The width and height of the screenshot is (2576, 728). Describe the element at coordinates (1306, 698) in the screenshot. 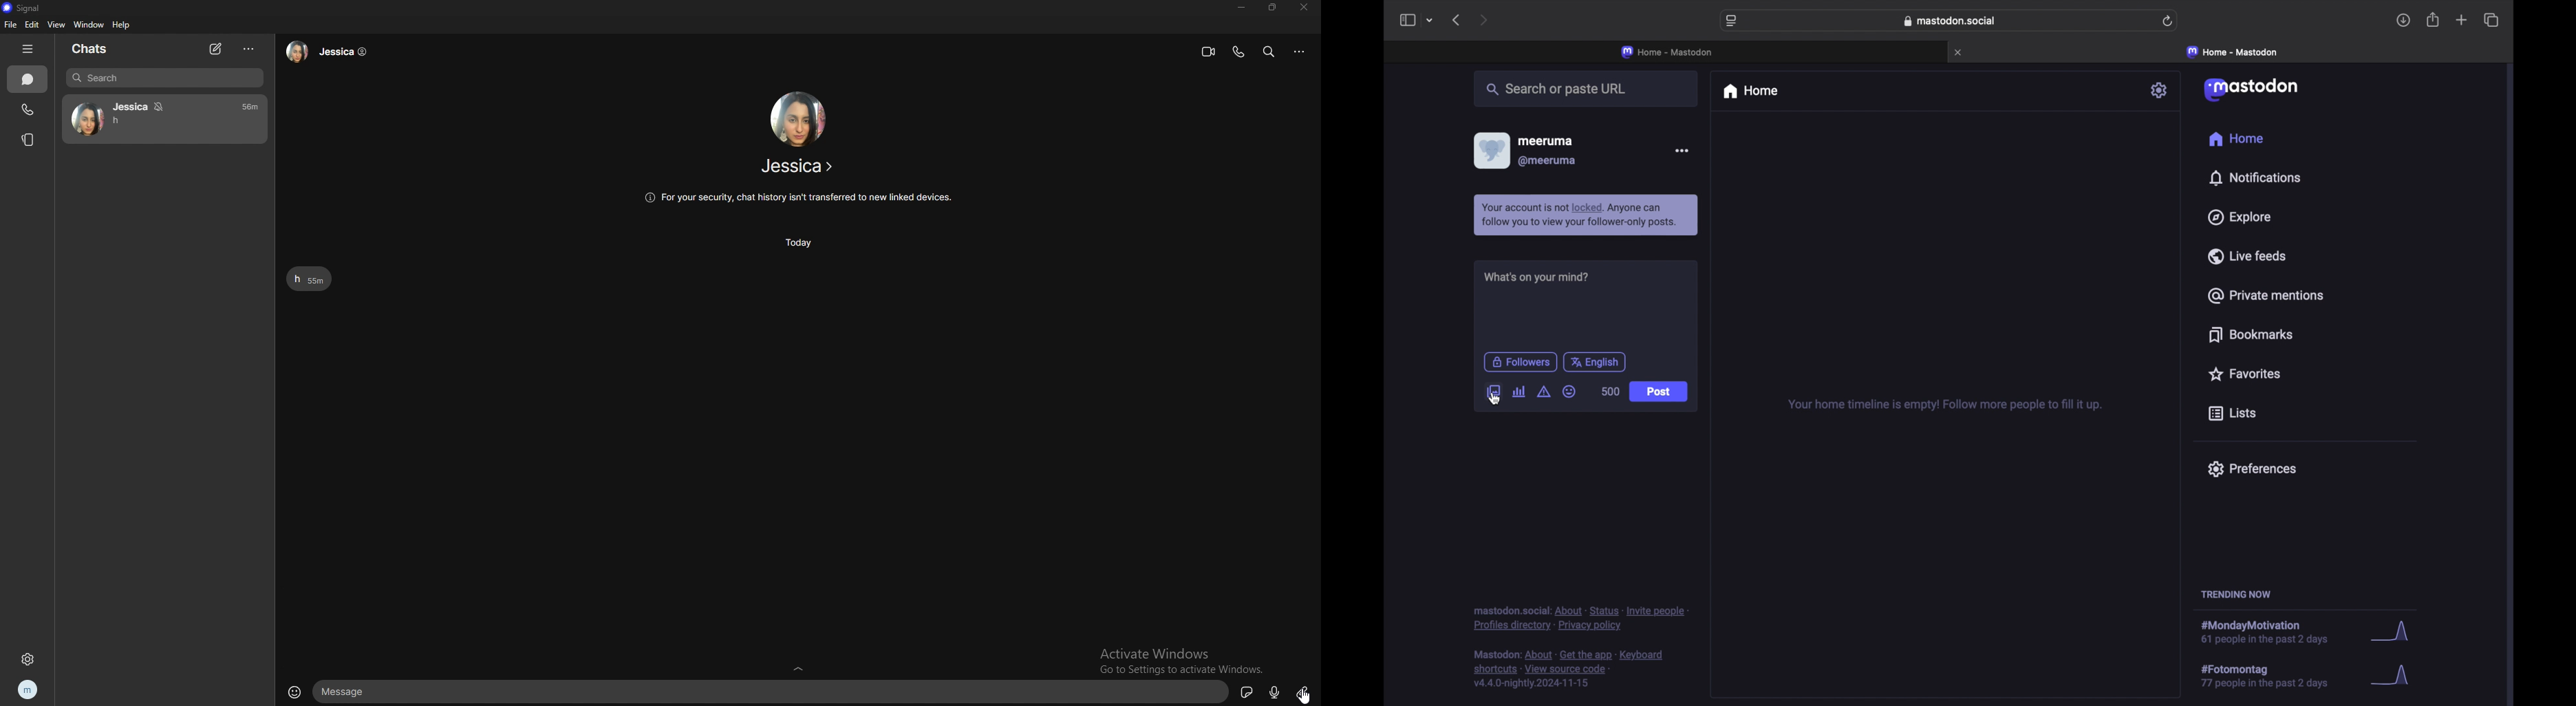

I see `cursor` at that location.